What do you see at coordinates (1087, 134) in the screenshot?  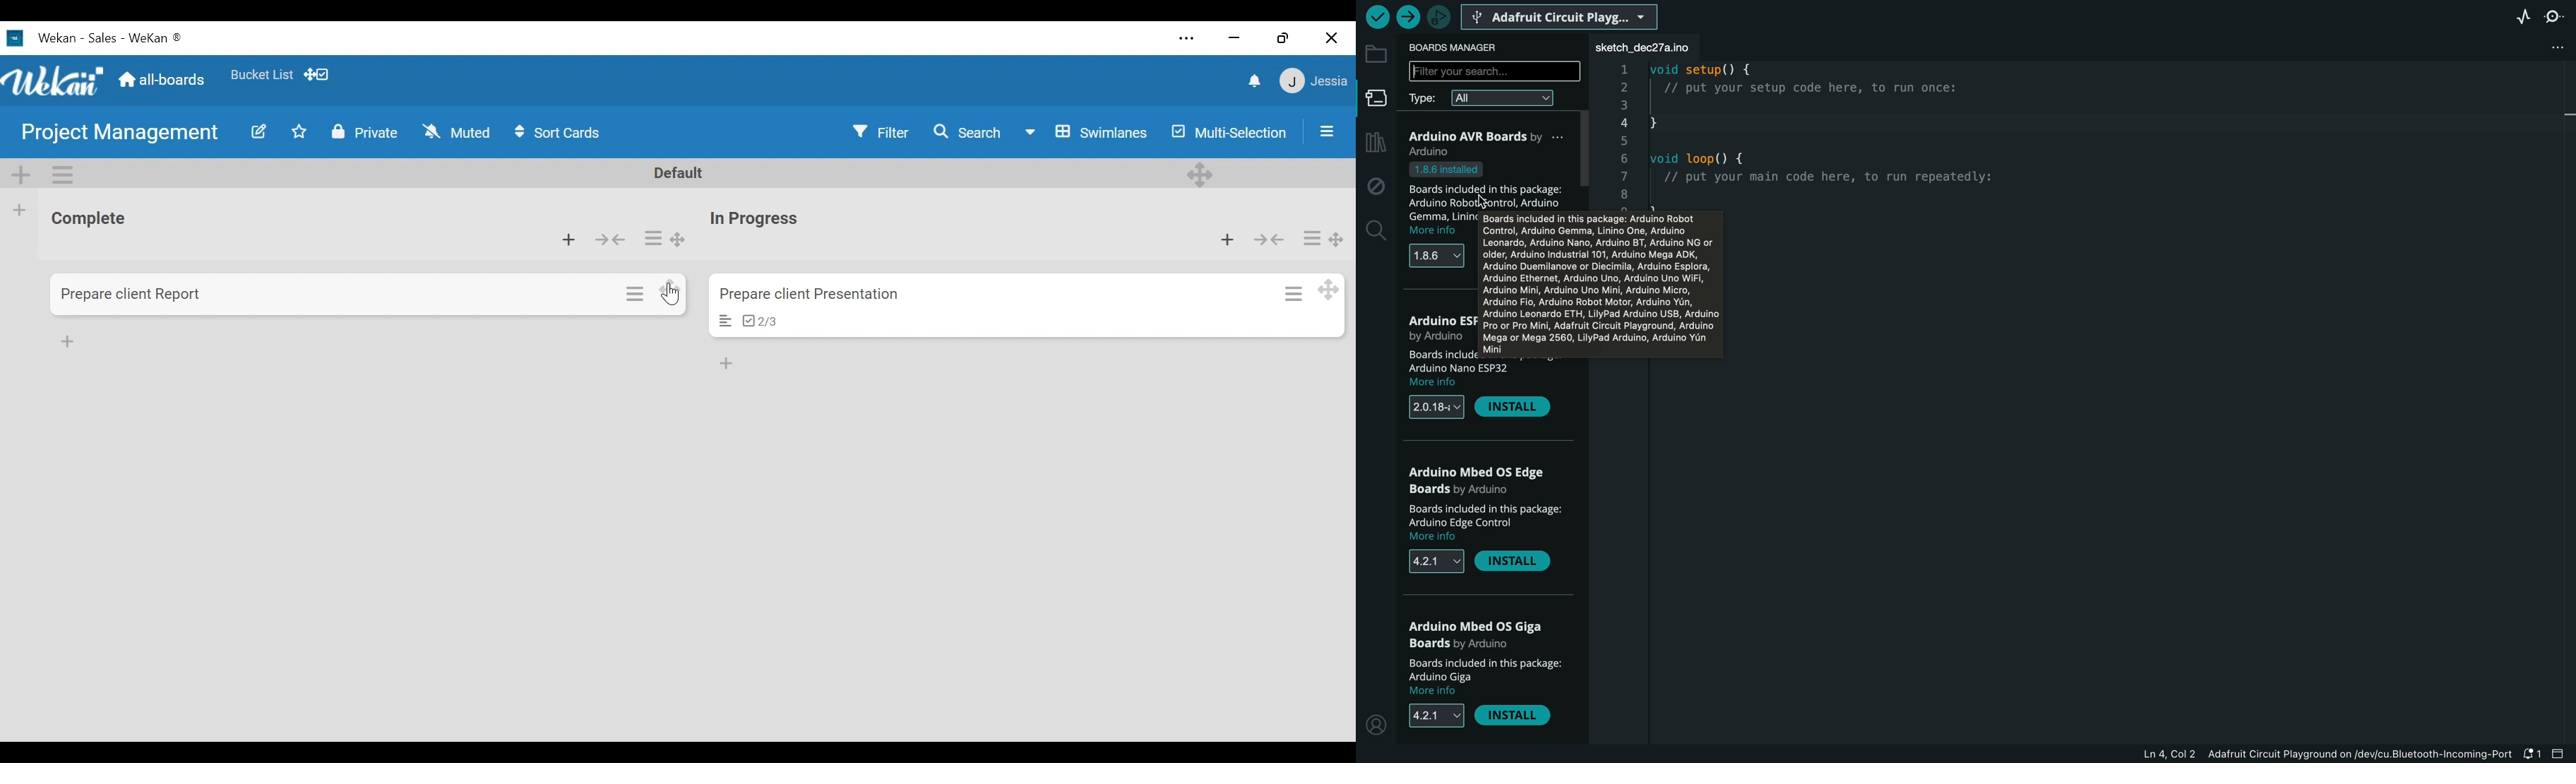 I see `Board View` at bounding box center [1087, 134].